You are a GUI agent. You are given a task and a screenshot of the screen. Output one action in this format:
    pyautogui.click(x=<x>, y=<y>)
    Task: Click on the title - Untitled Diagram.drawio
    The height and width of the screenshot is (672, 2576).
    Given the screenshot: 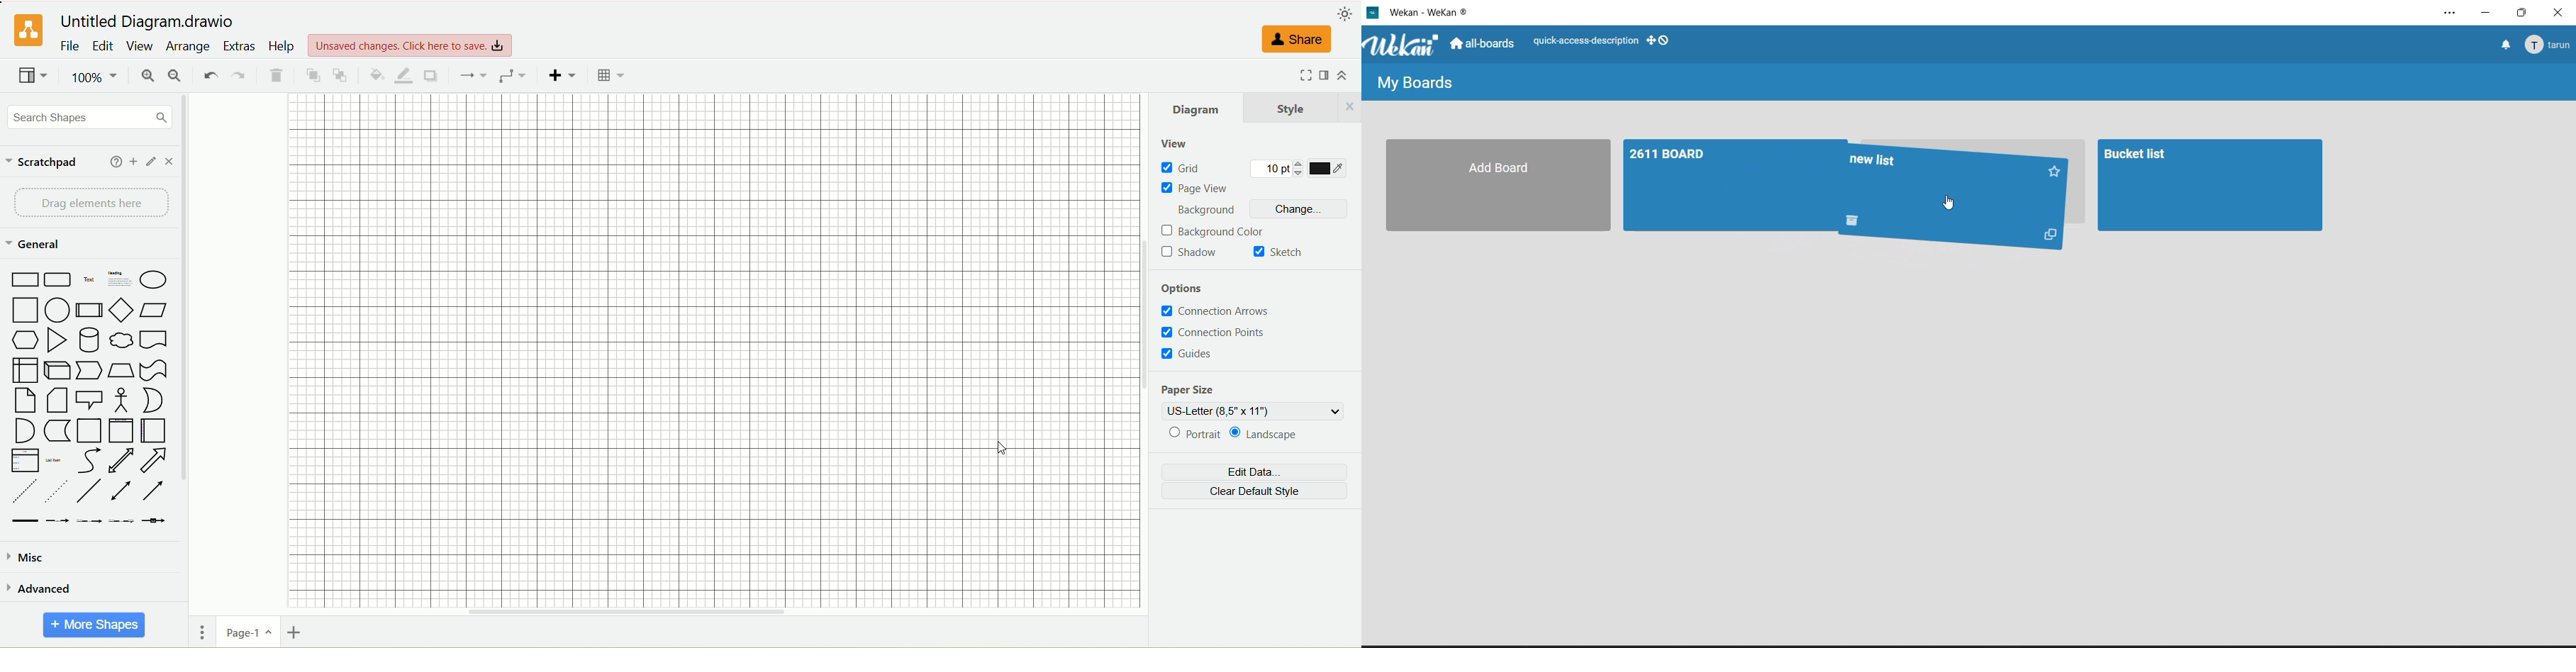 What is the action you would take?
    pyautogui.click(x=146, y=21)
    